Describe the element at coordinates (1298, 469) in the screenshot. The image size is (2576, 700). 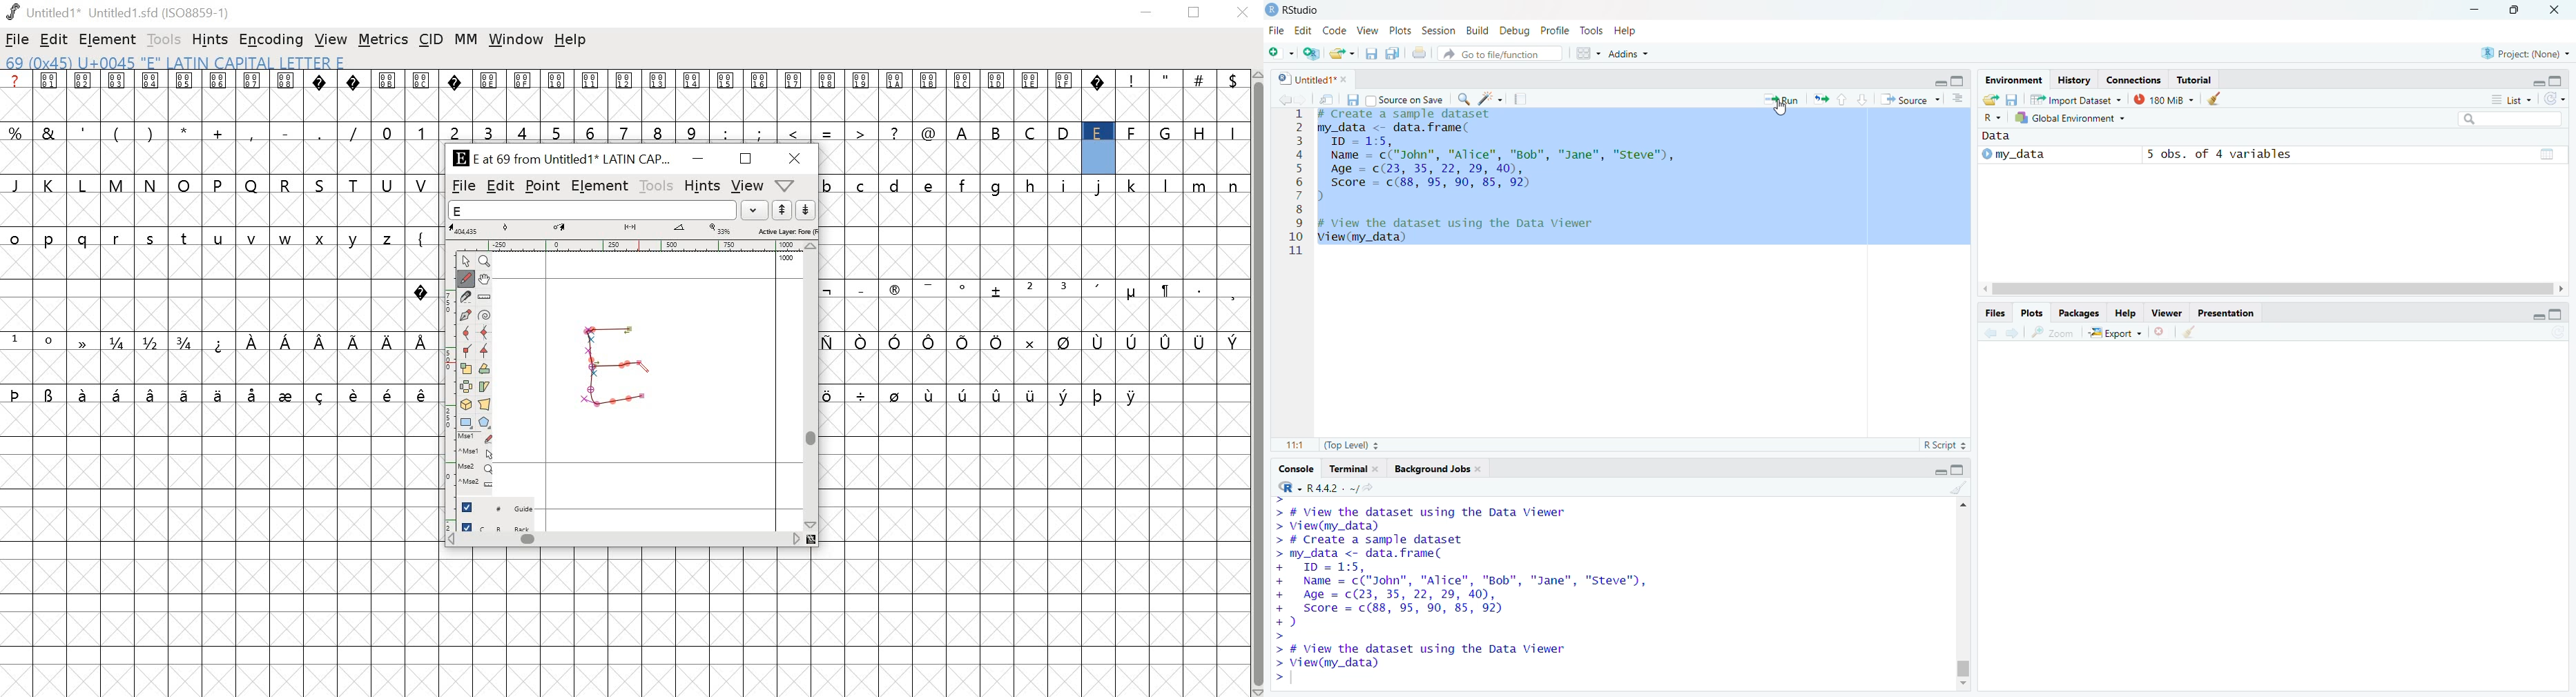
I see `Console` at that location.